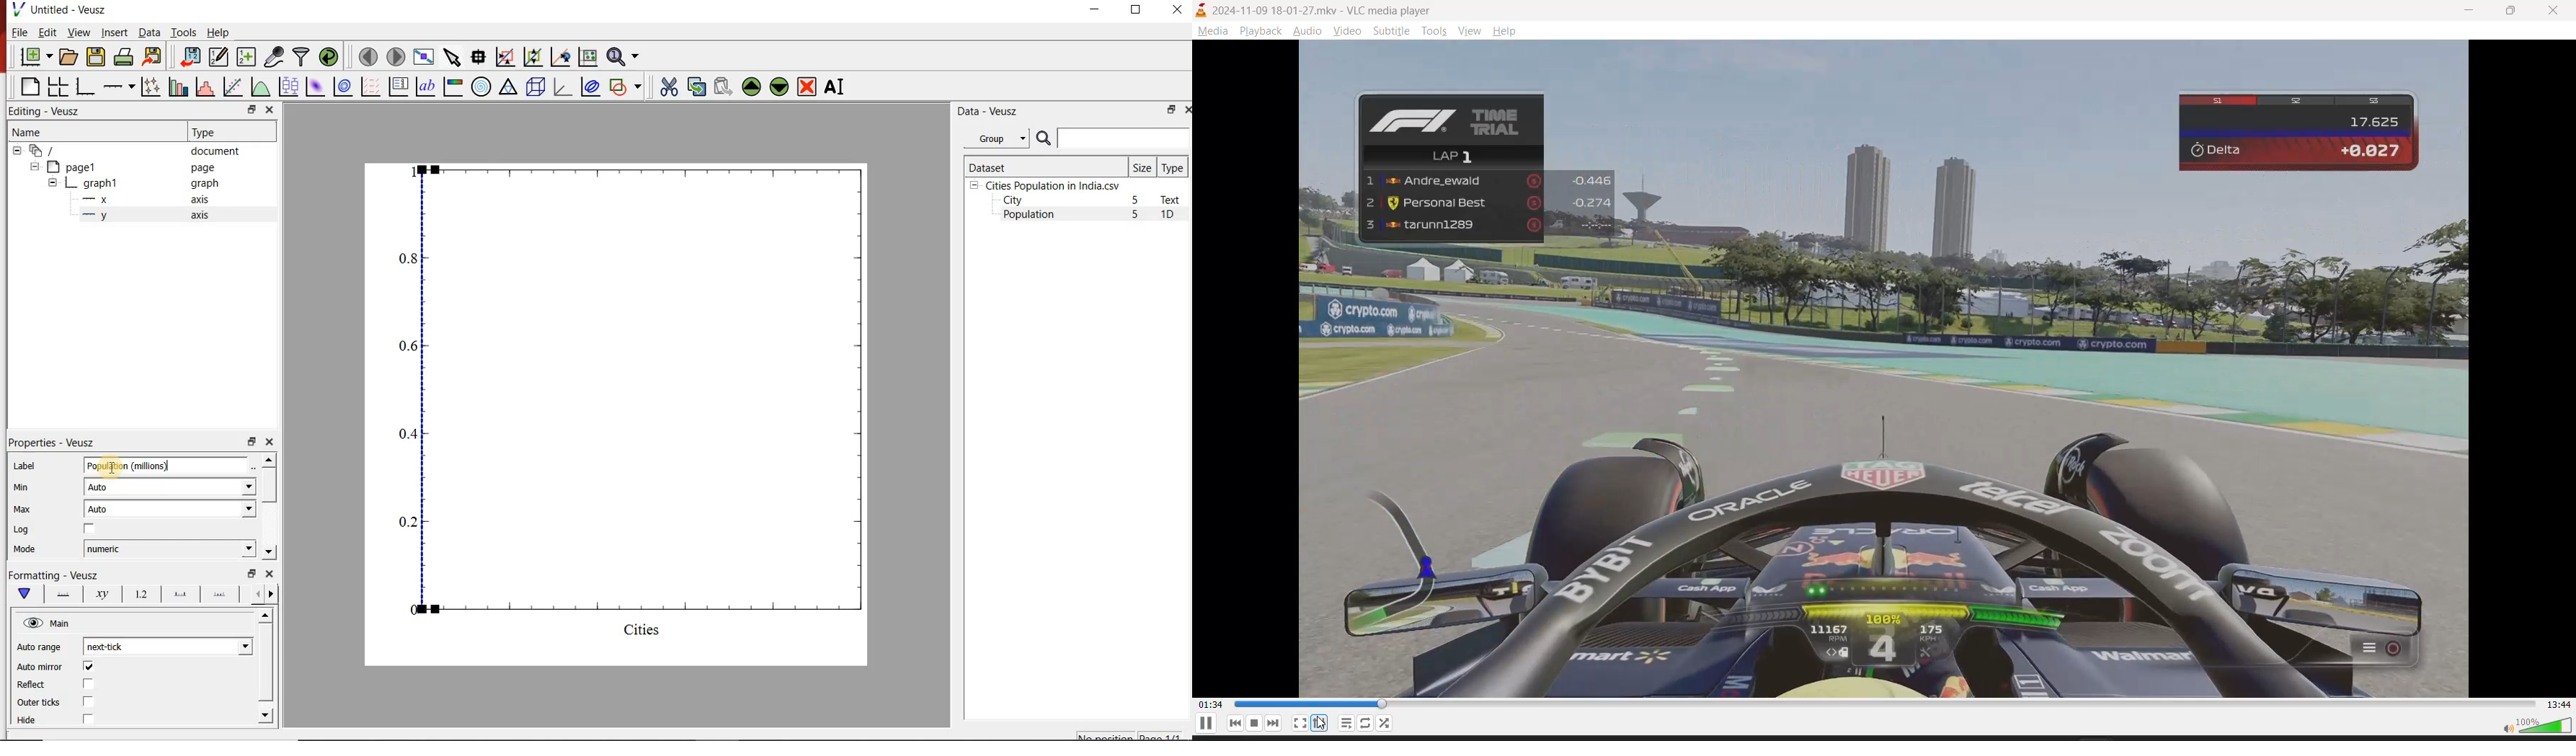 This screenshot has width=2576, height=756. What do you see at coordinates (148, 216) in the screenshot?
I see `y axis` at bounding box center [148, 216].